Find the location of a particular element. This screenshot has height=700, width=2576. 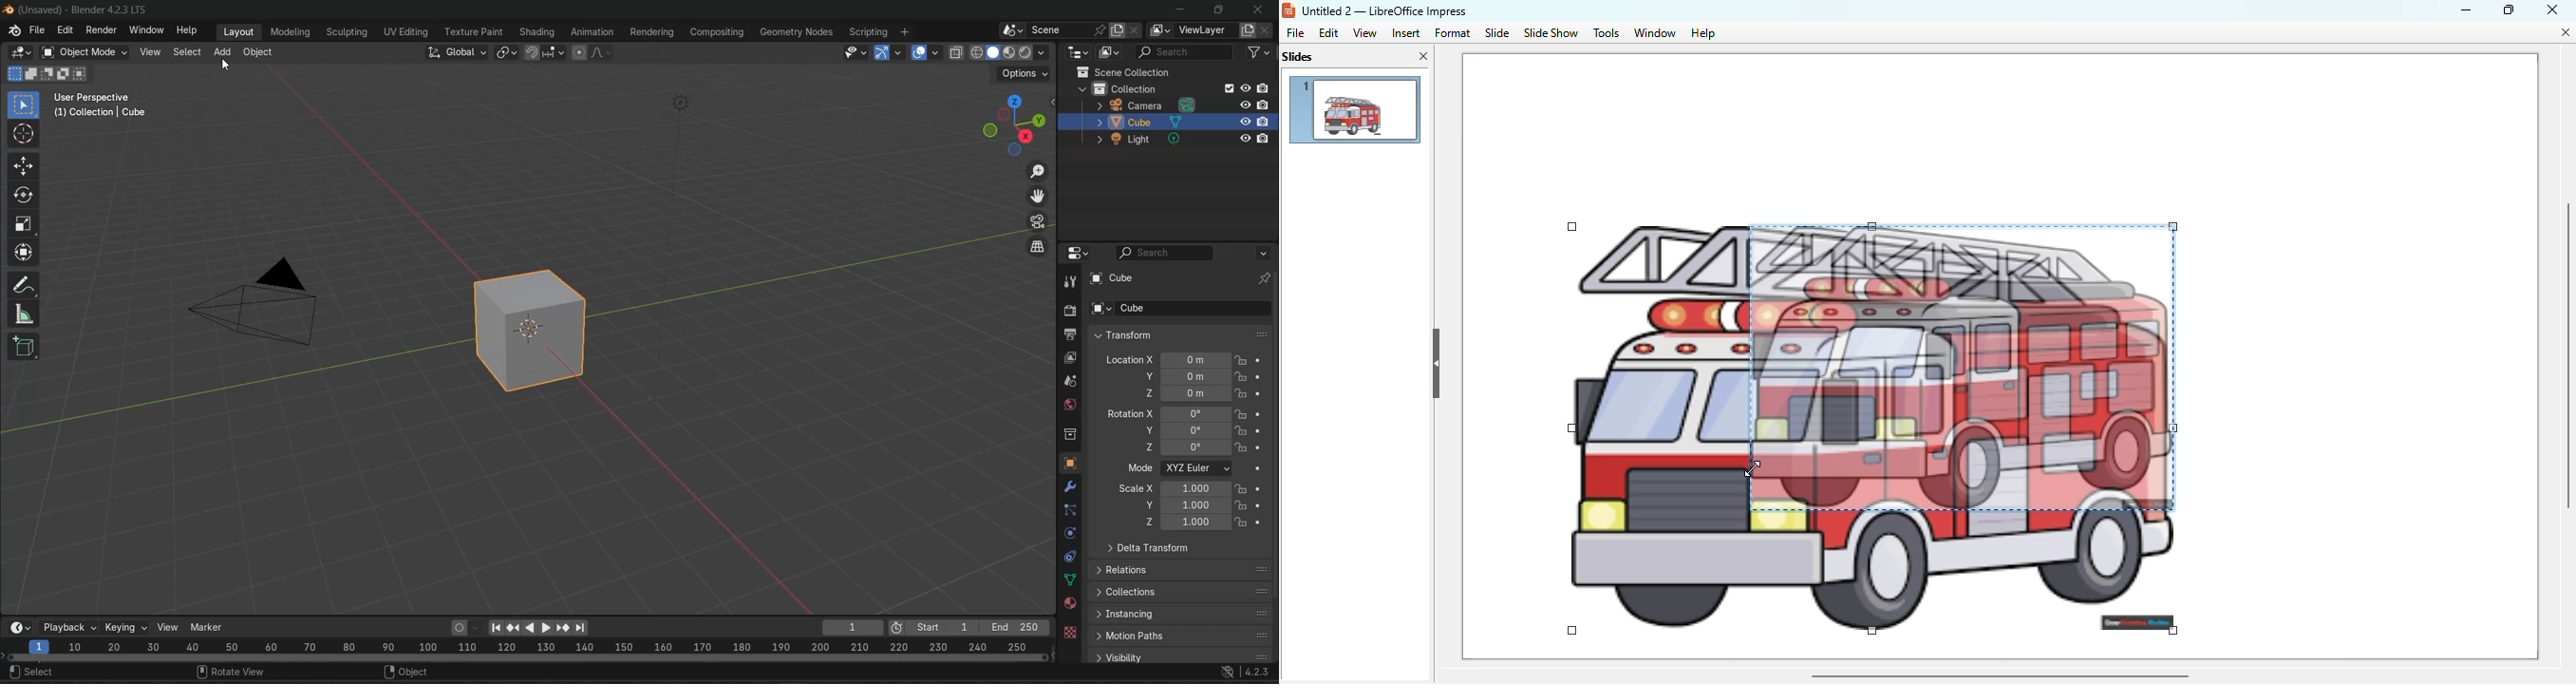

image is located at coordinates (255, 302).